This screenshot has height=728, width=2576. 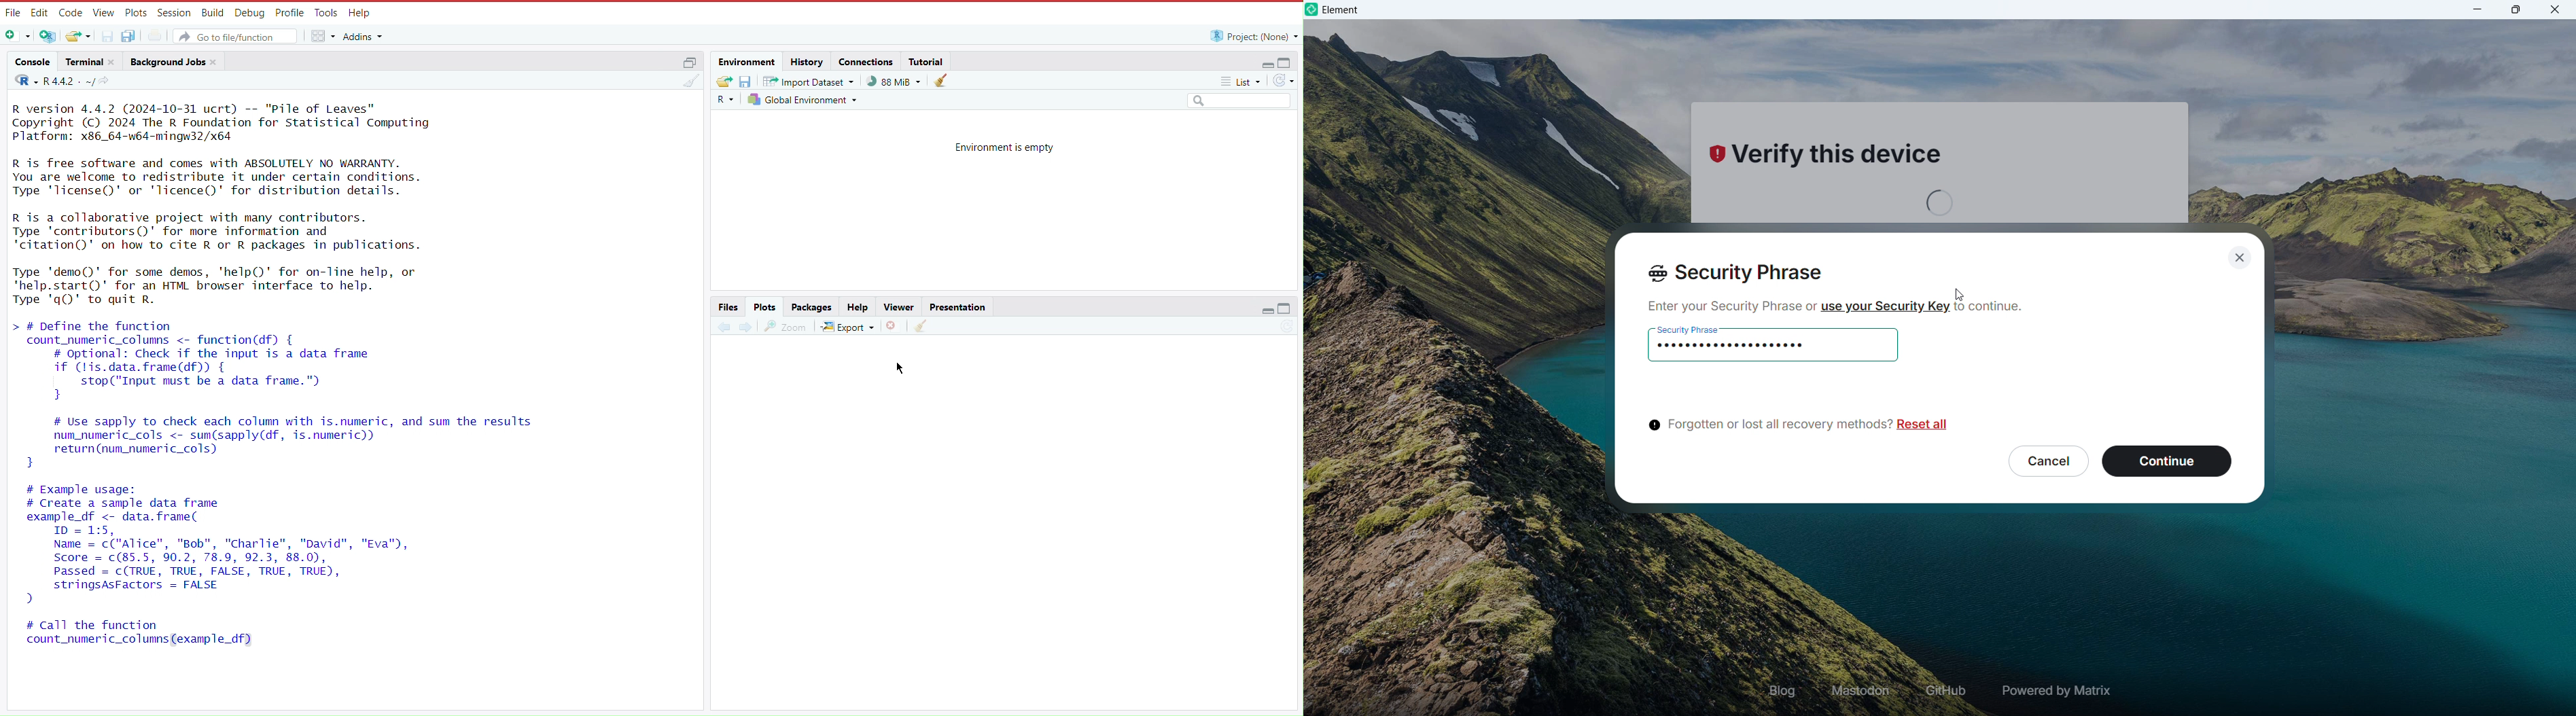 What do you see at coordinates (1313, 10) in the screenshot?
I see `element logo` at bounding box center [1313, 10].